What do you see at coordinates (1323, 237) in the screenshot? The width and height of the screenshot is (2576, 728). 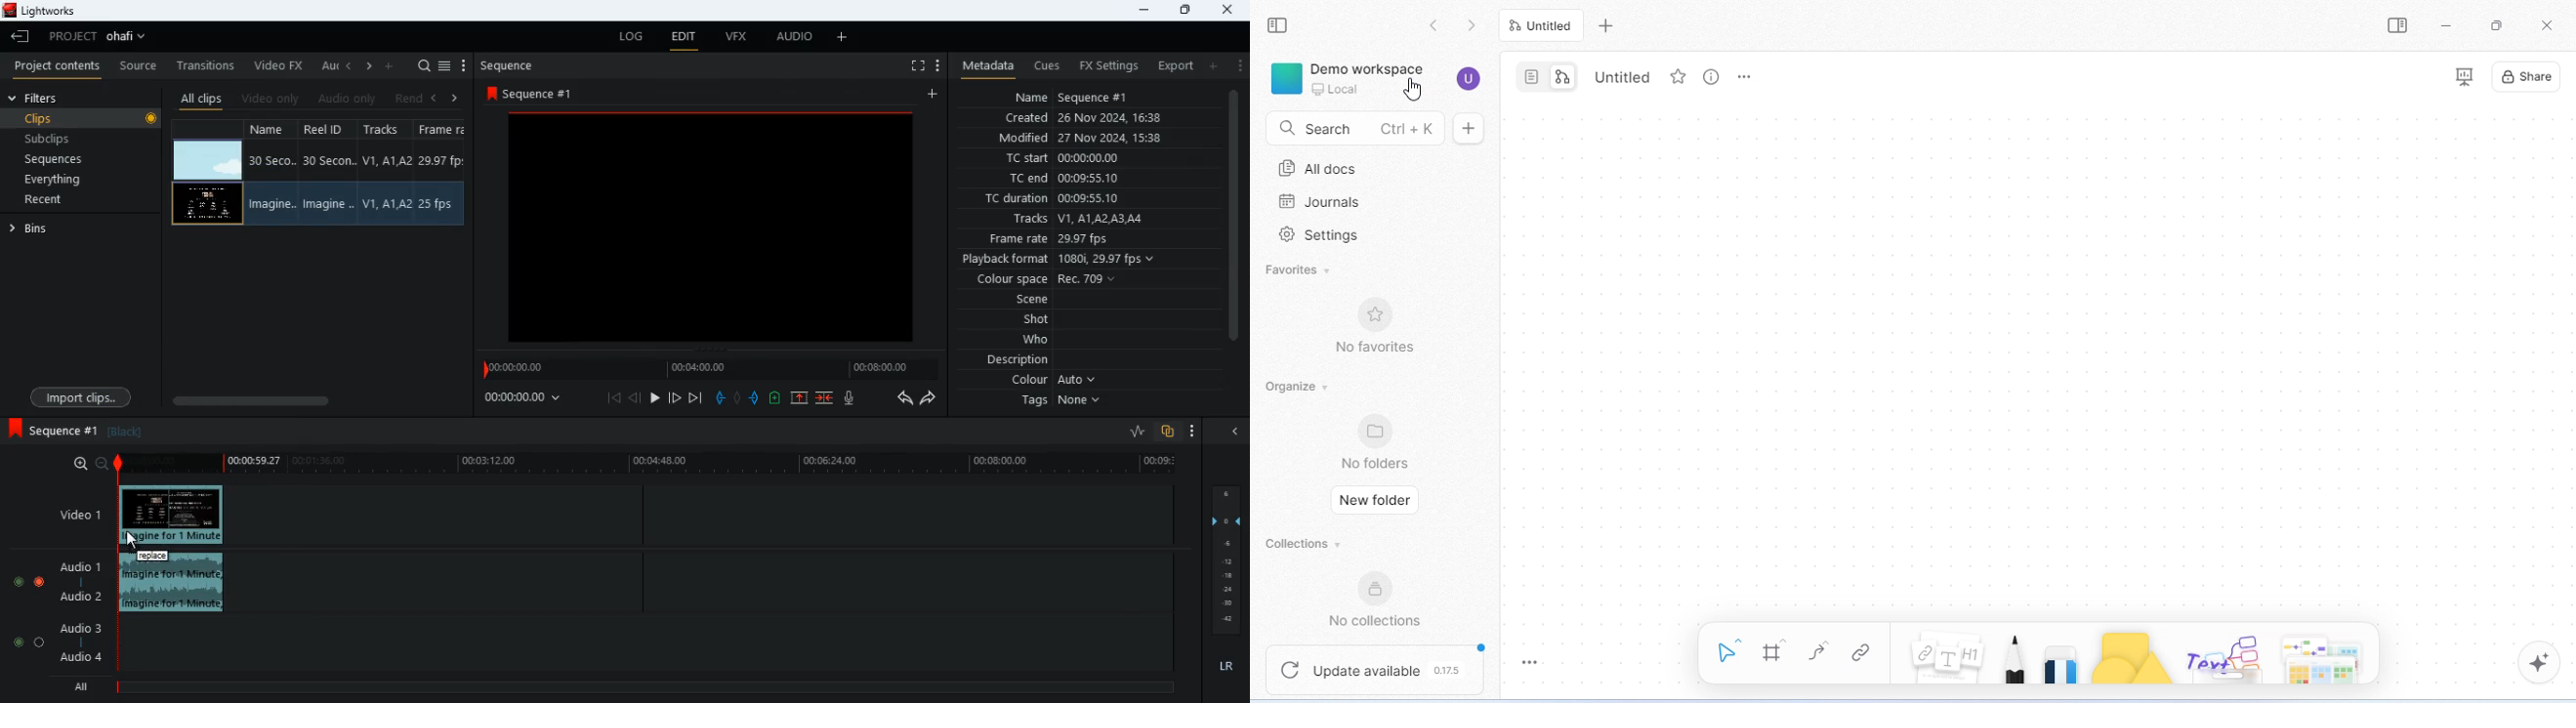 I see `settings` at bounding box center [1323, 237].